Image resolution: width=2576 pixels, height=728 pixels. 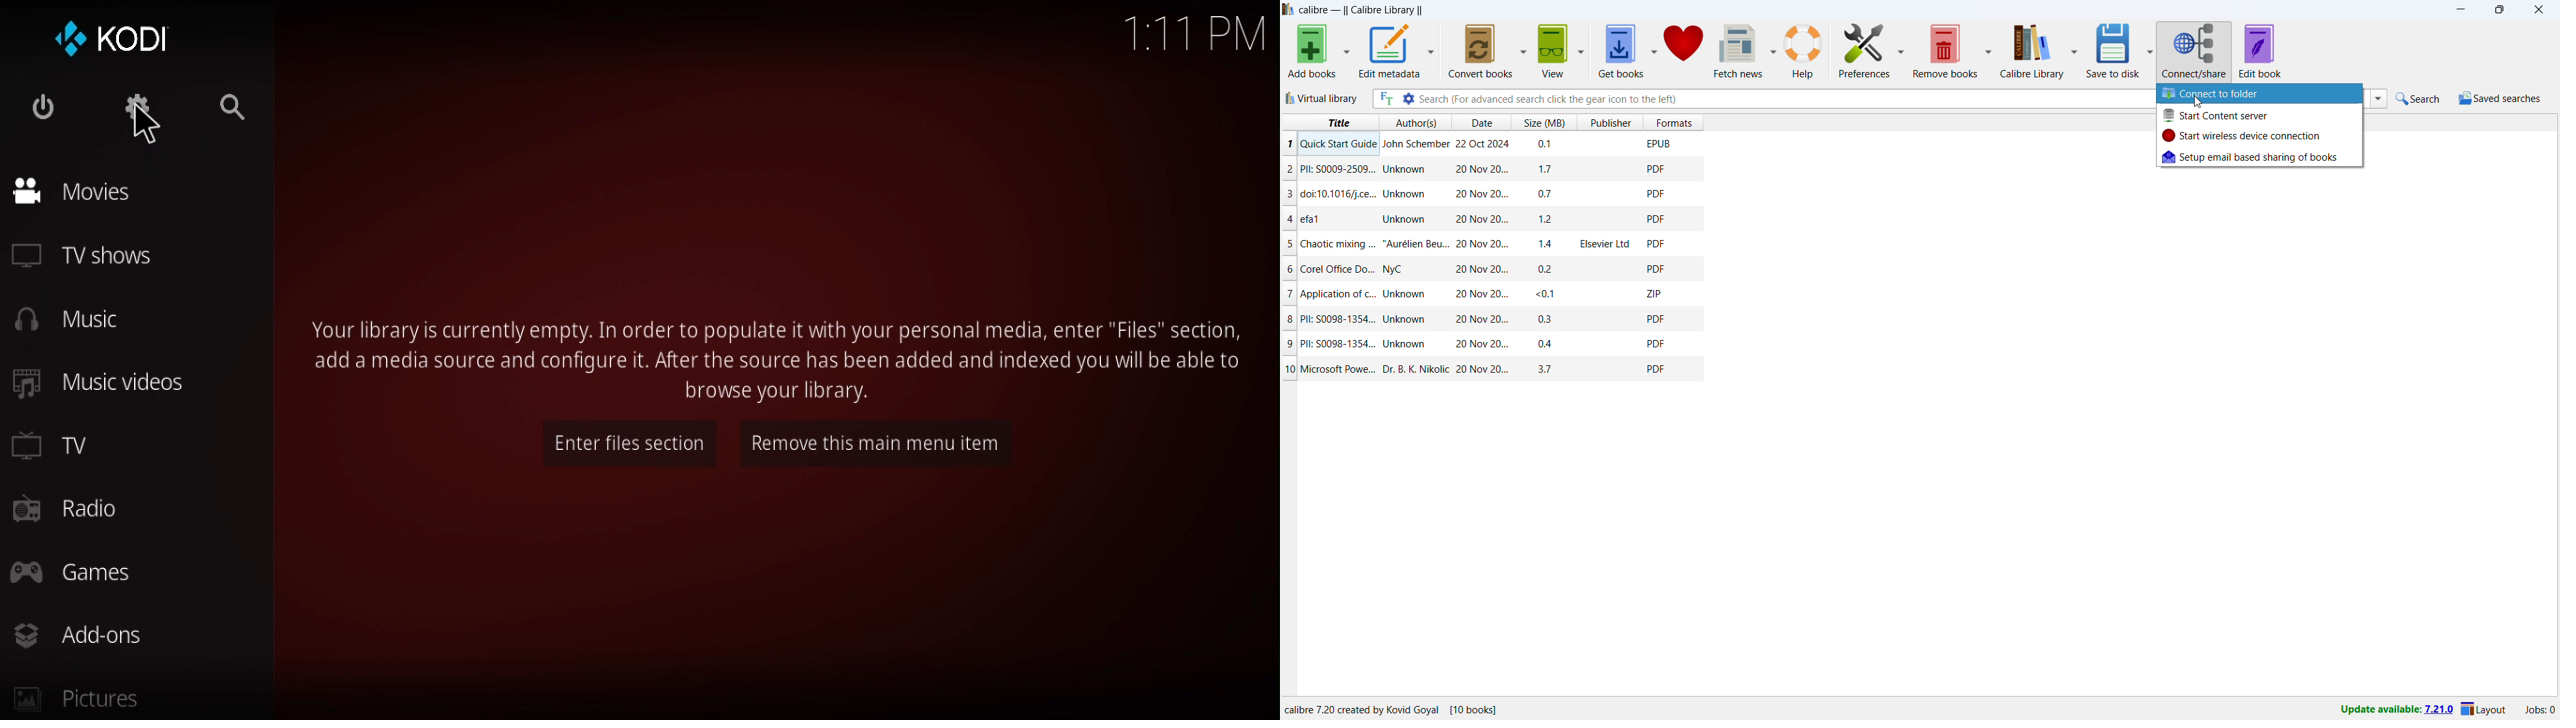 What do you see at coordinates (1655, 51) in the screenshot?
I see `get books options` at bounding box center [1655, 51].